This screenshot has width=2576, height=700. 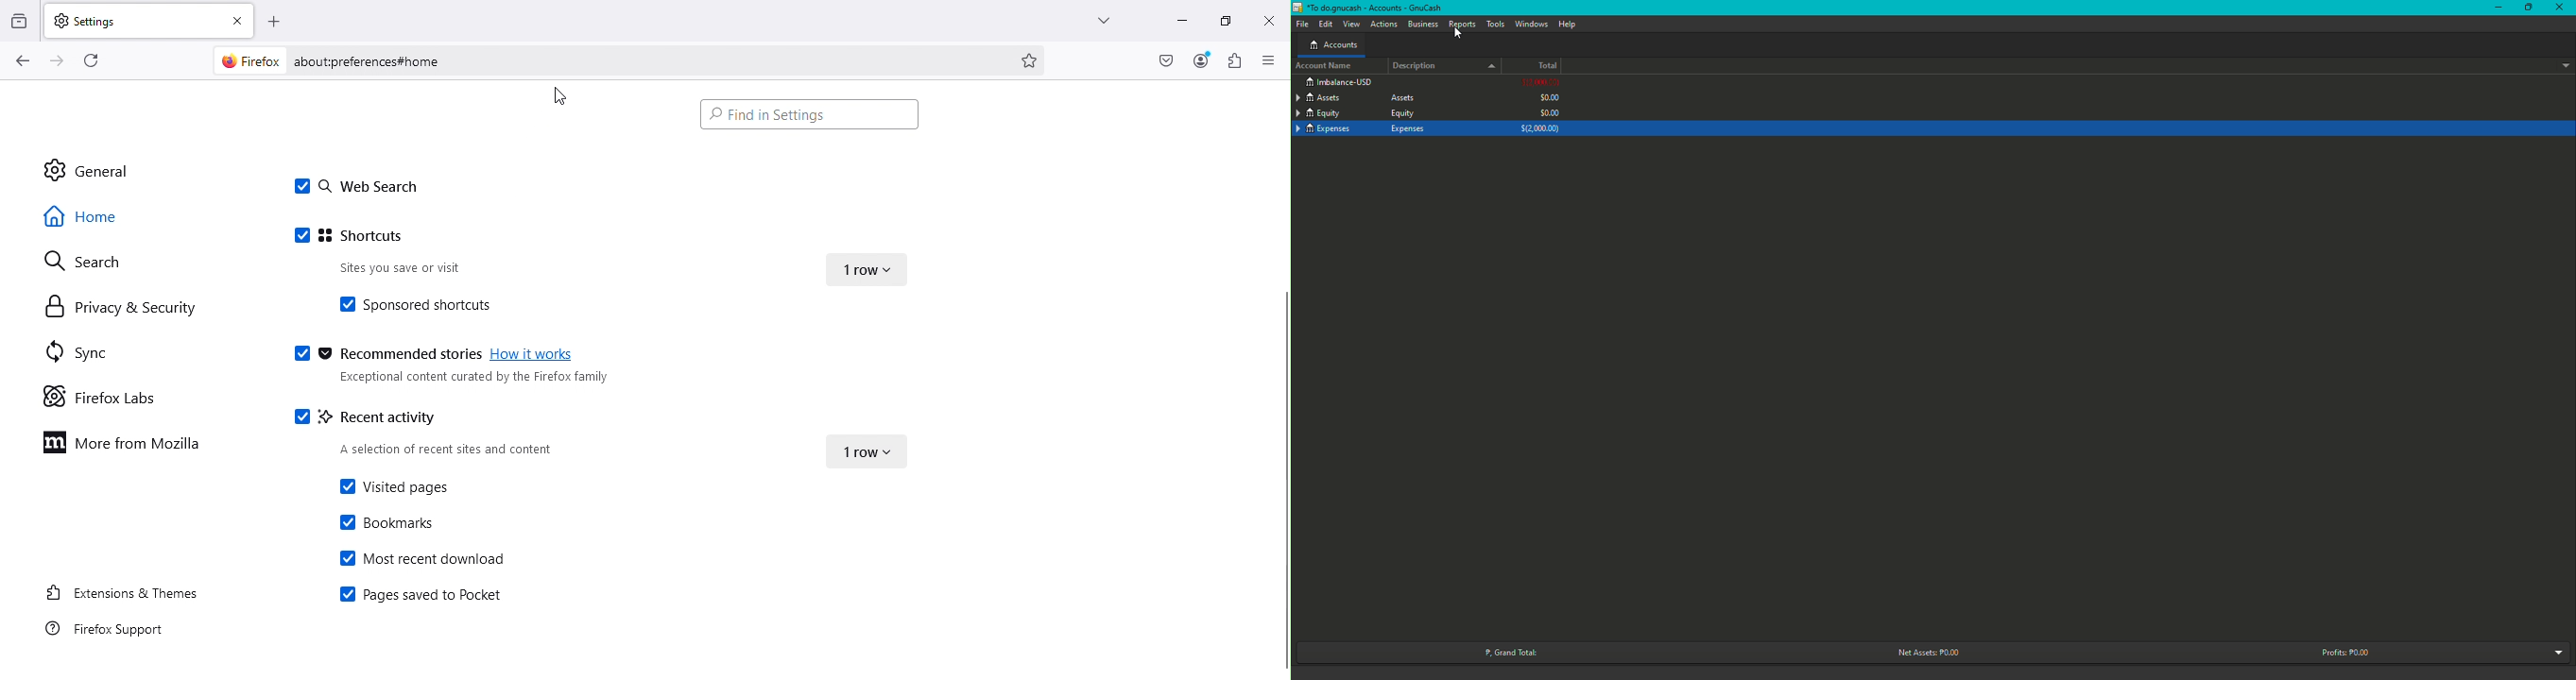 I want to click on Firefox labs, so click(x=104, y=396).